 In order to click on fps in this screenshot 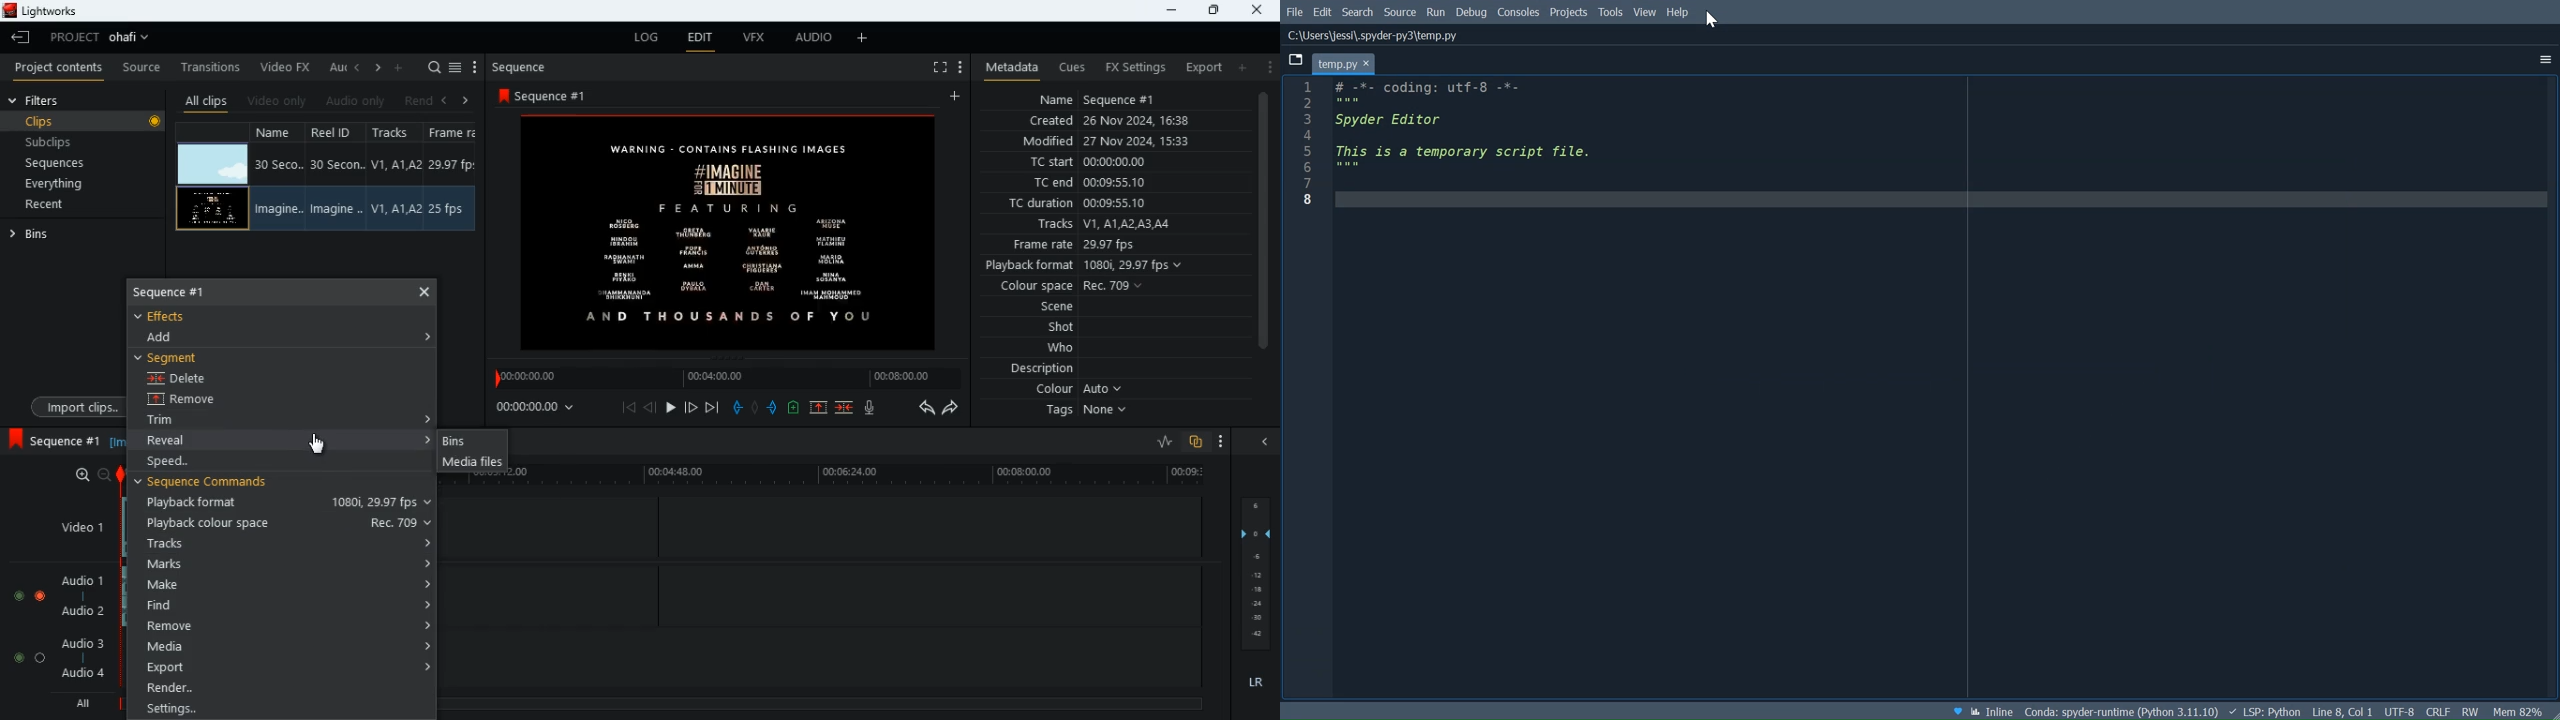, I will do `click(454, 134)`.